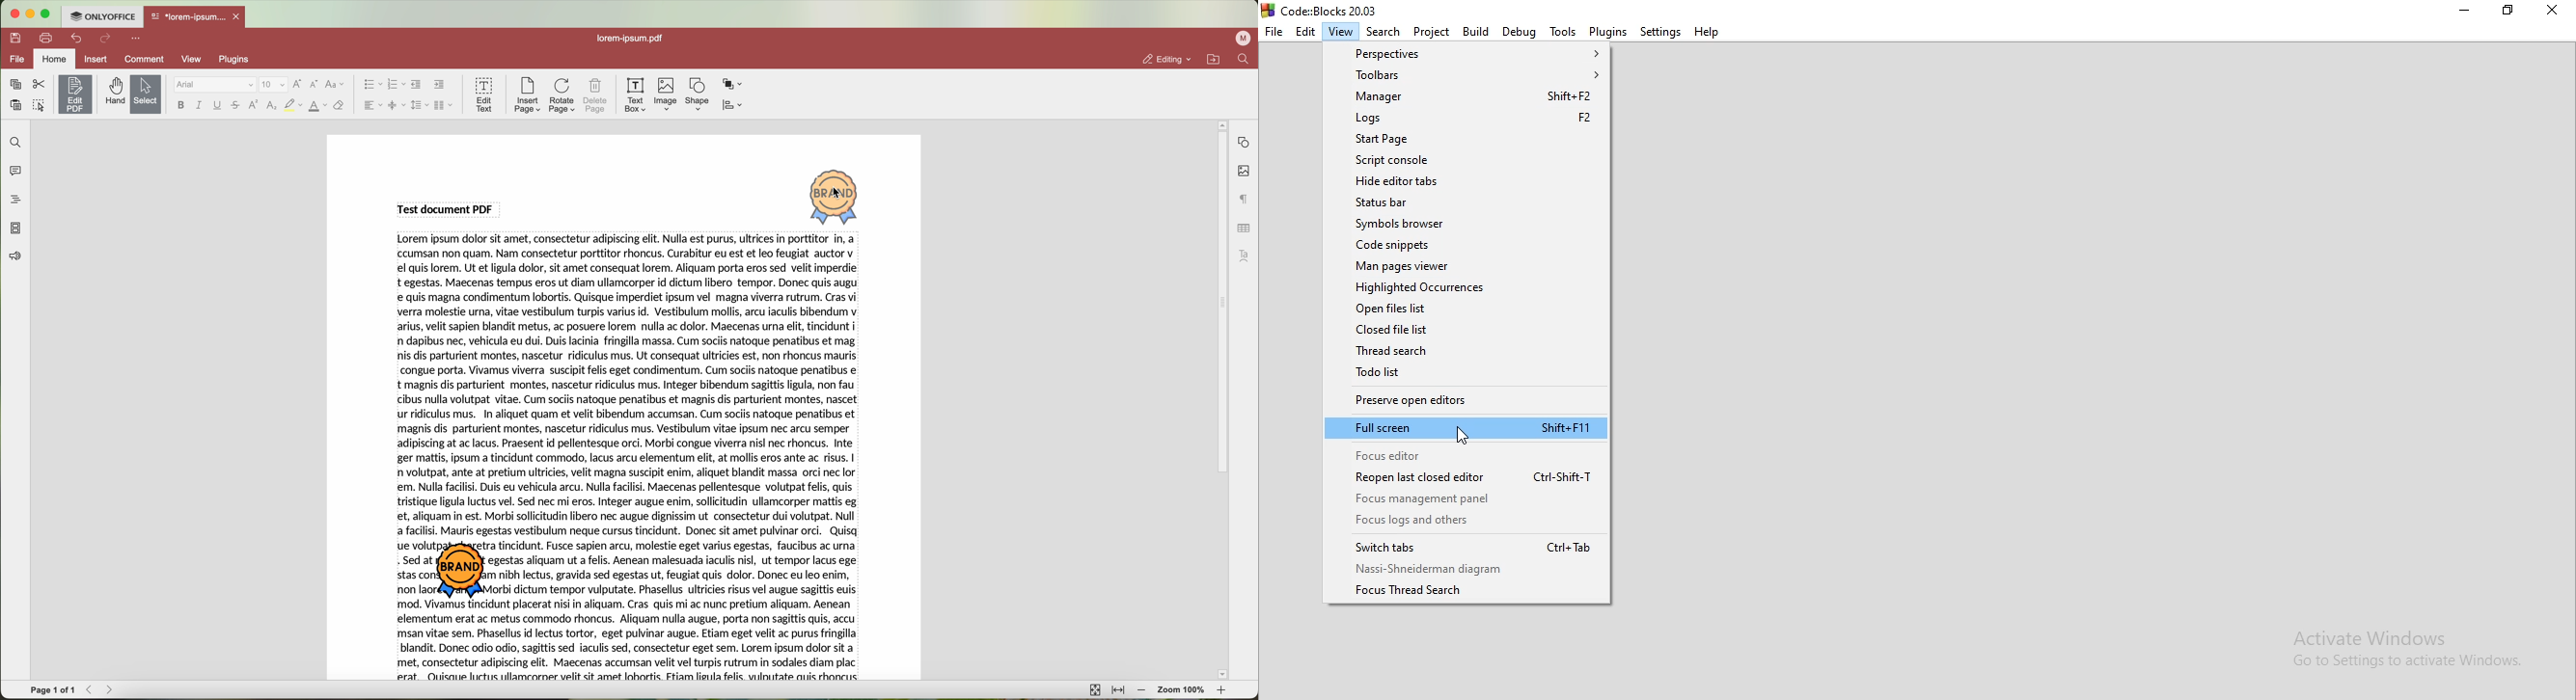 This screenshot has width=2576, height=700. Describe the element at coordinates (396, 105) in the screenshot. I see `vertical align` at that location.